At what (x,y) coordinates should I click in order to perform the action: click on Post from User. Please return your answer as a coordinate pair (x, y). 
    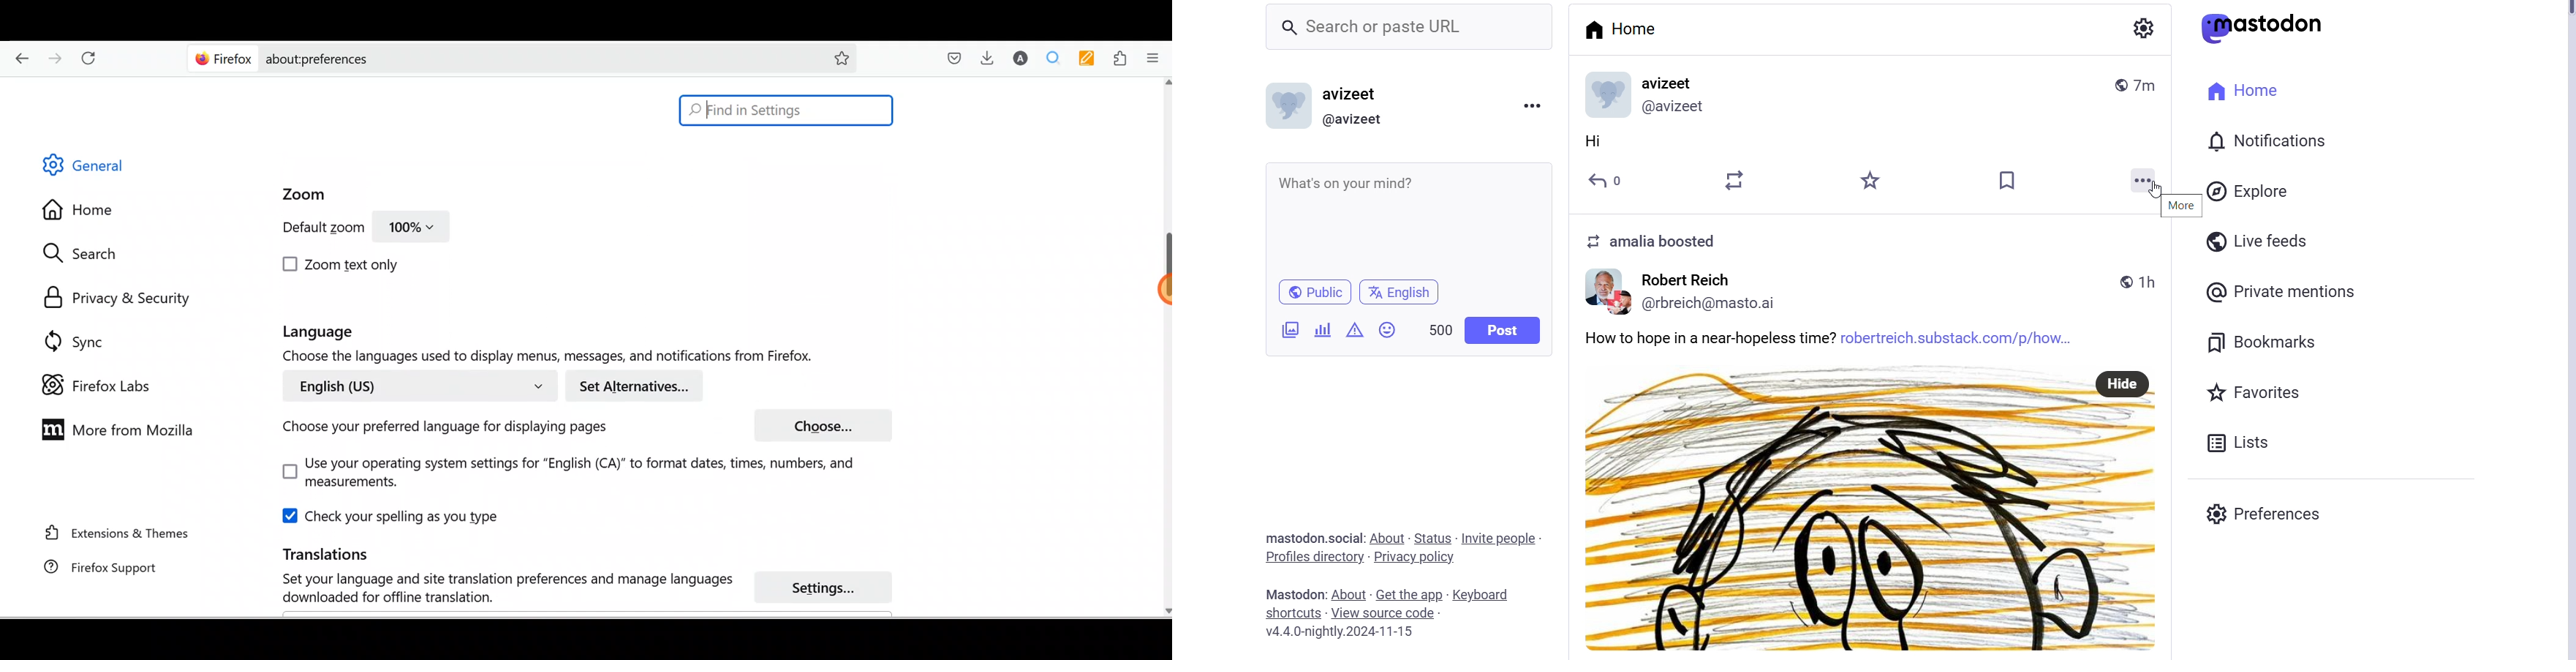
    Looking at the image, I should click on (1876, 494).